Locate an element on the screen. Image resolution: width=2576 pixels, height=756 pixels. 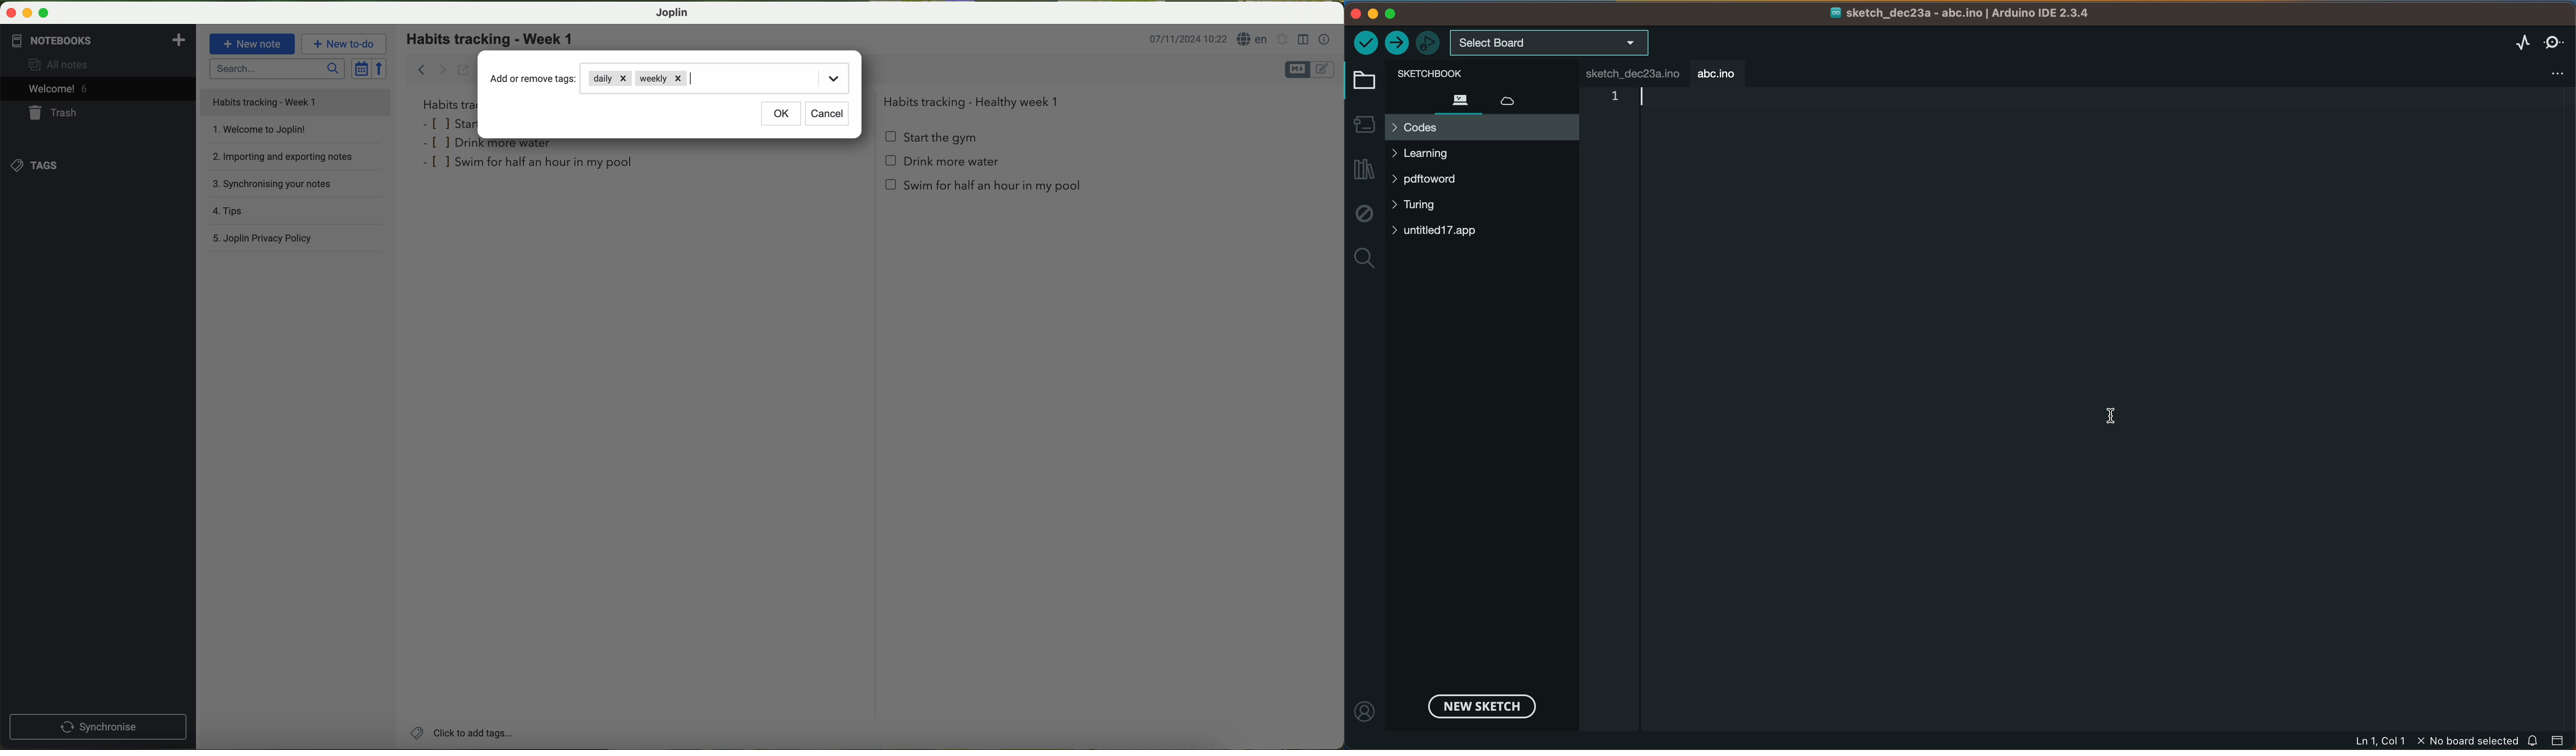
welcome 5 is located at coordinates (58, 88).